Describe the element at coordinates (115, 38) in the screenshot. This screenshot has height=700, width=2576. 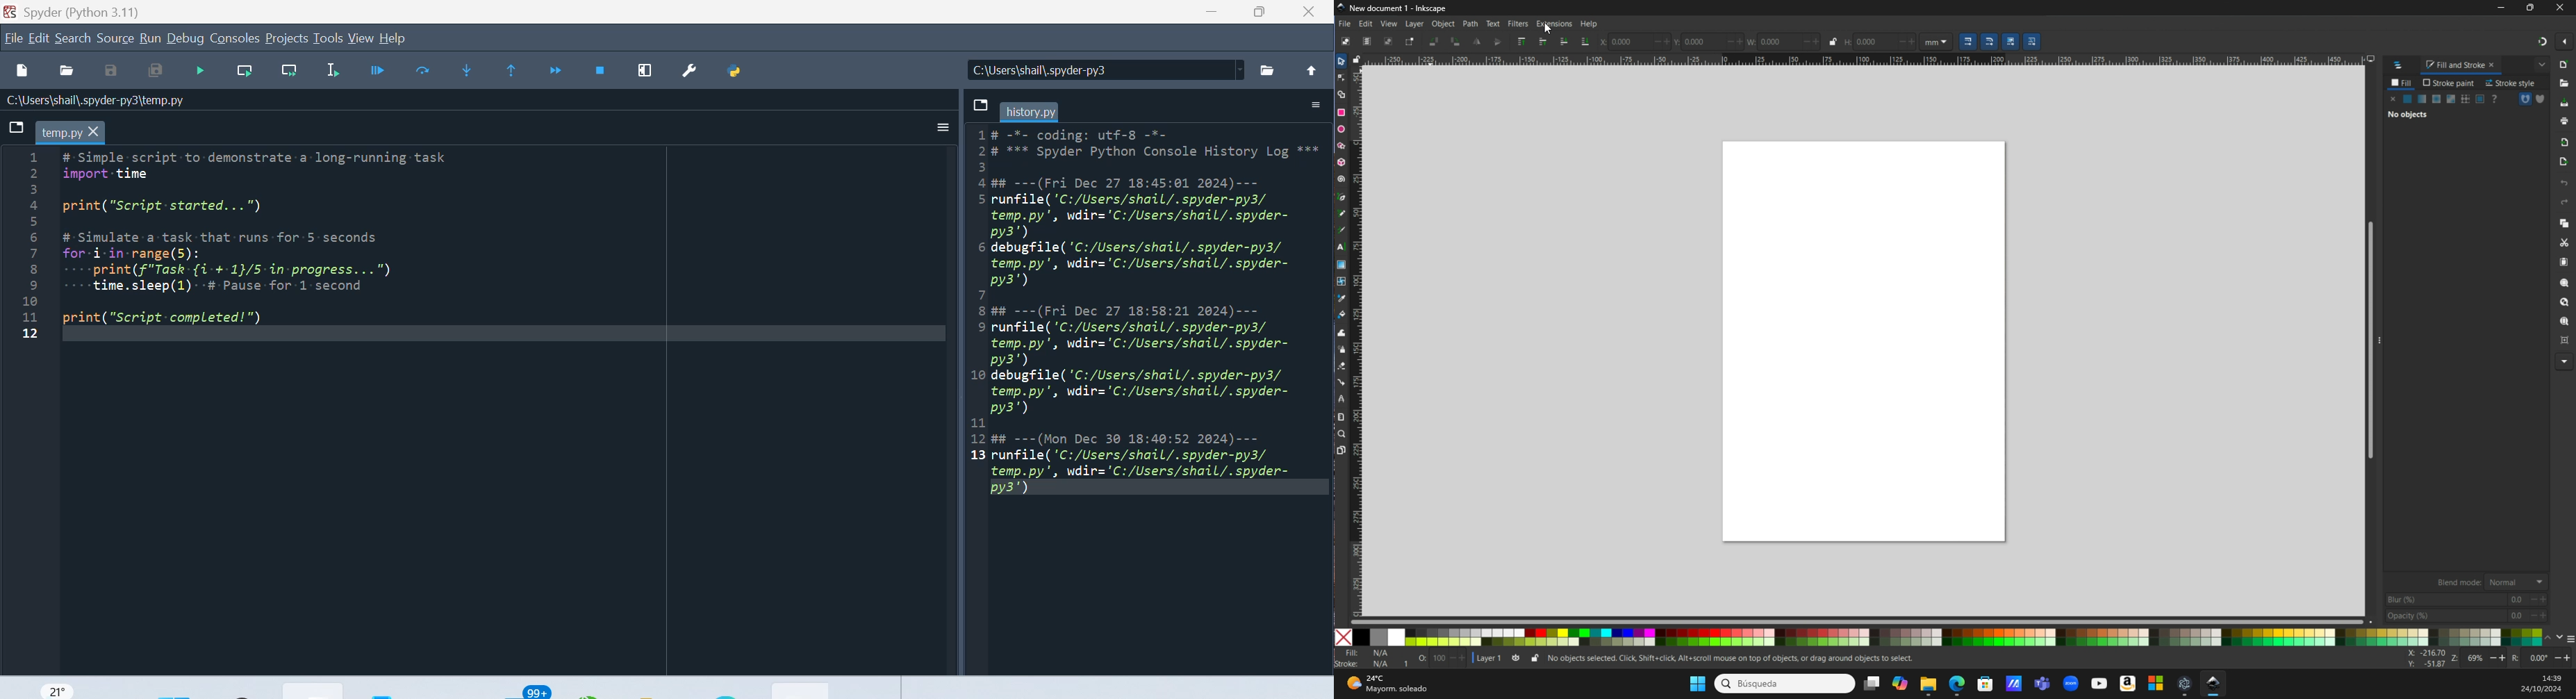
I see `Source` at that location.